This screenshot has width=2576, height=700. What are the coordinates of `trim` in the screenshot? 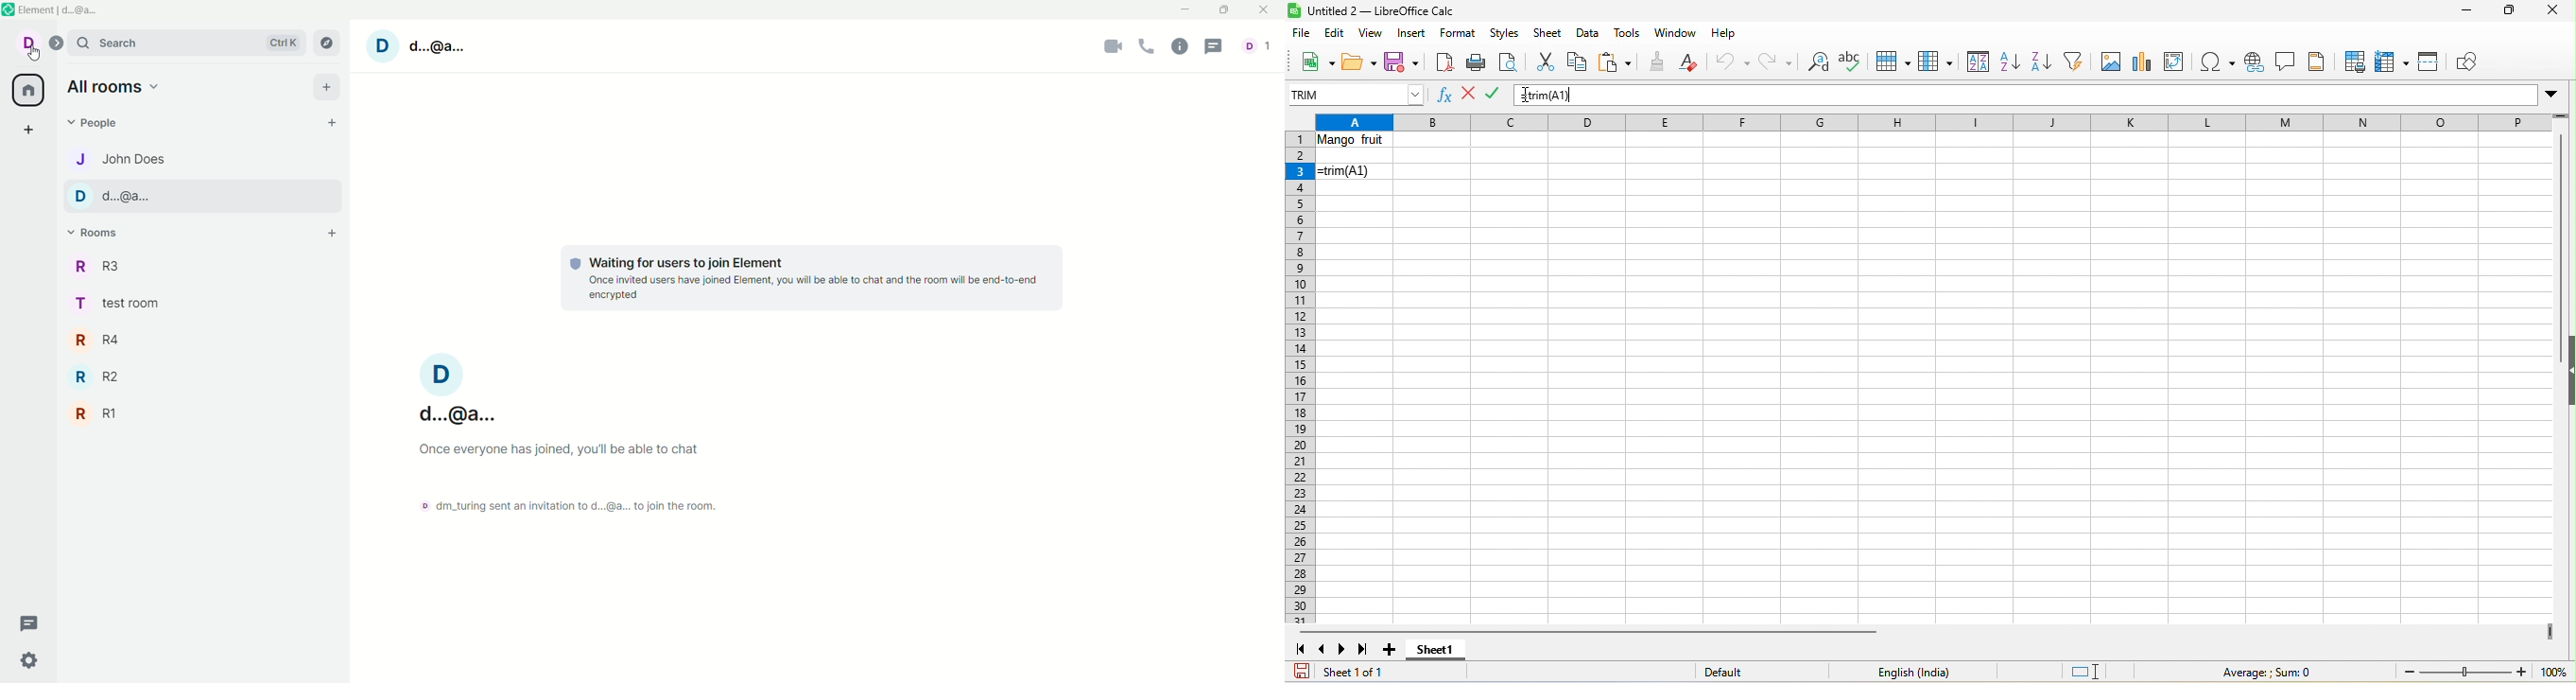 It's located at (1358, 93).